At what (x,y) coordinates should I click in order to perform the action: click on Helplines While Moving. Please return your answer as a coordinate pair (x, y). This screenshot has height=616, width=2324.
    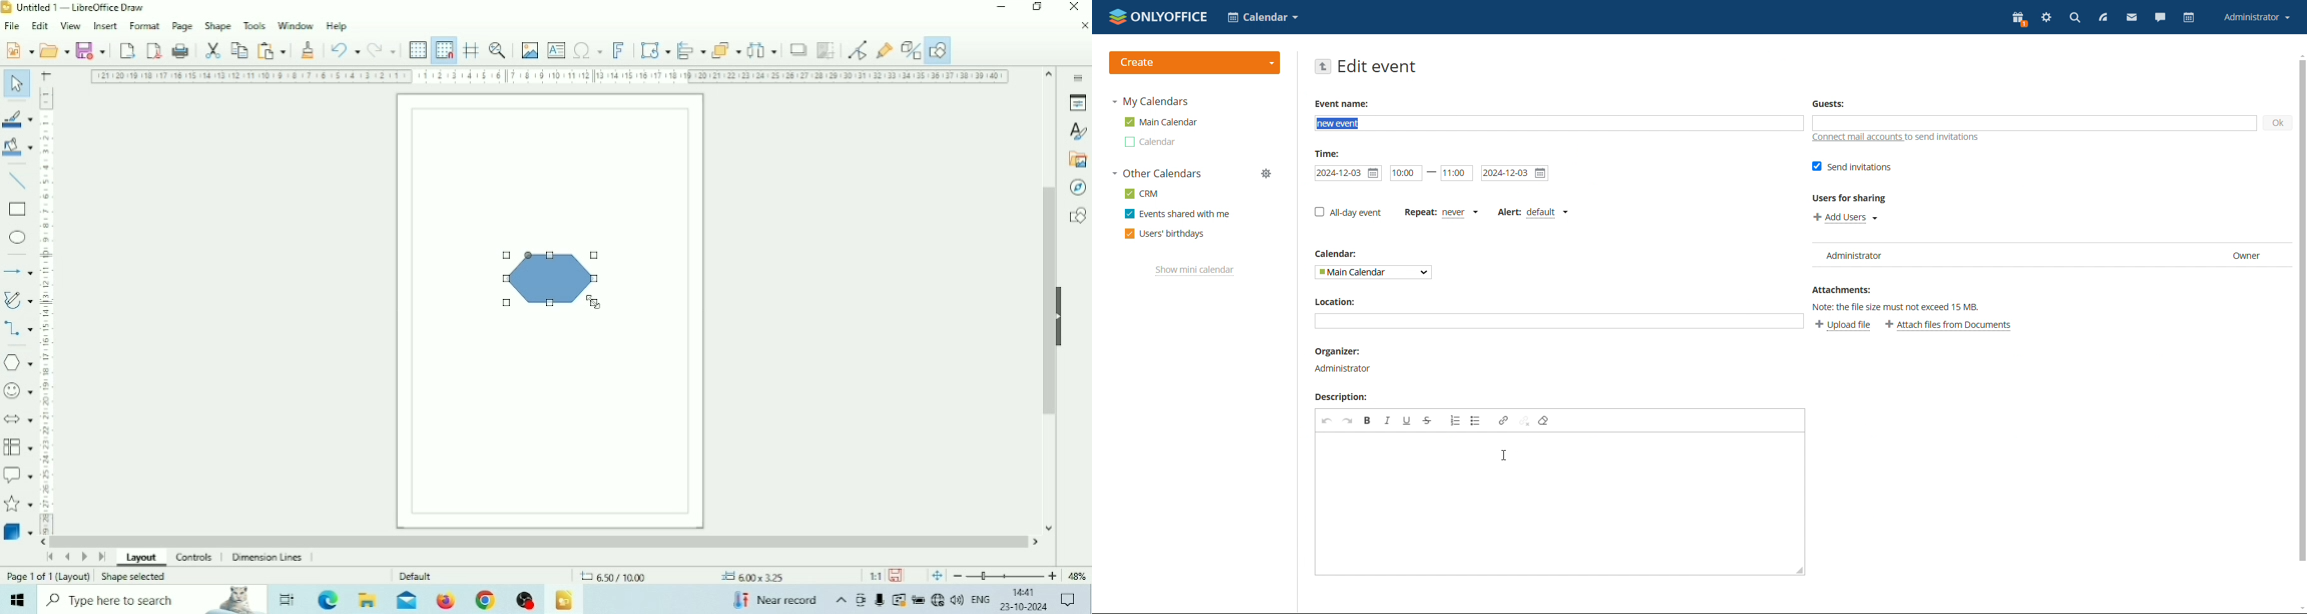
    Looking at the image, I should click on (472, 49).